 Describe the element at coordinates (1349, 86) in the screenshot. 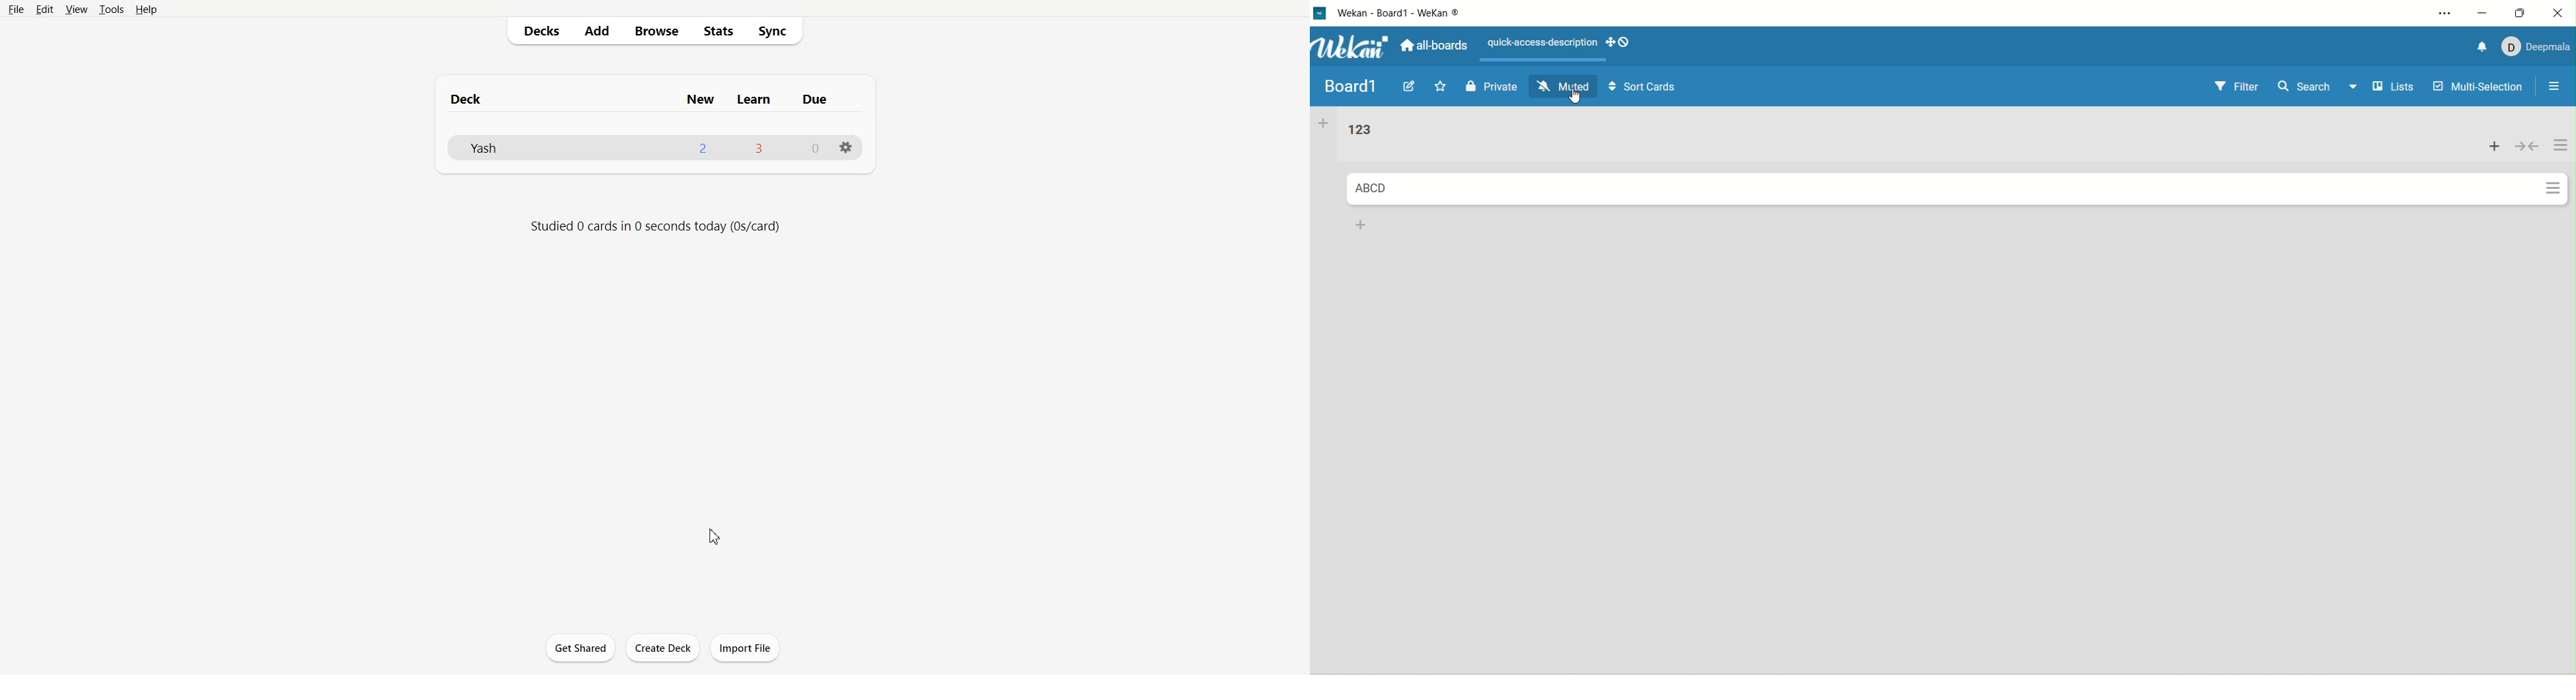

I see `board title` at that location.